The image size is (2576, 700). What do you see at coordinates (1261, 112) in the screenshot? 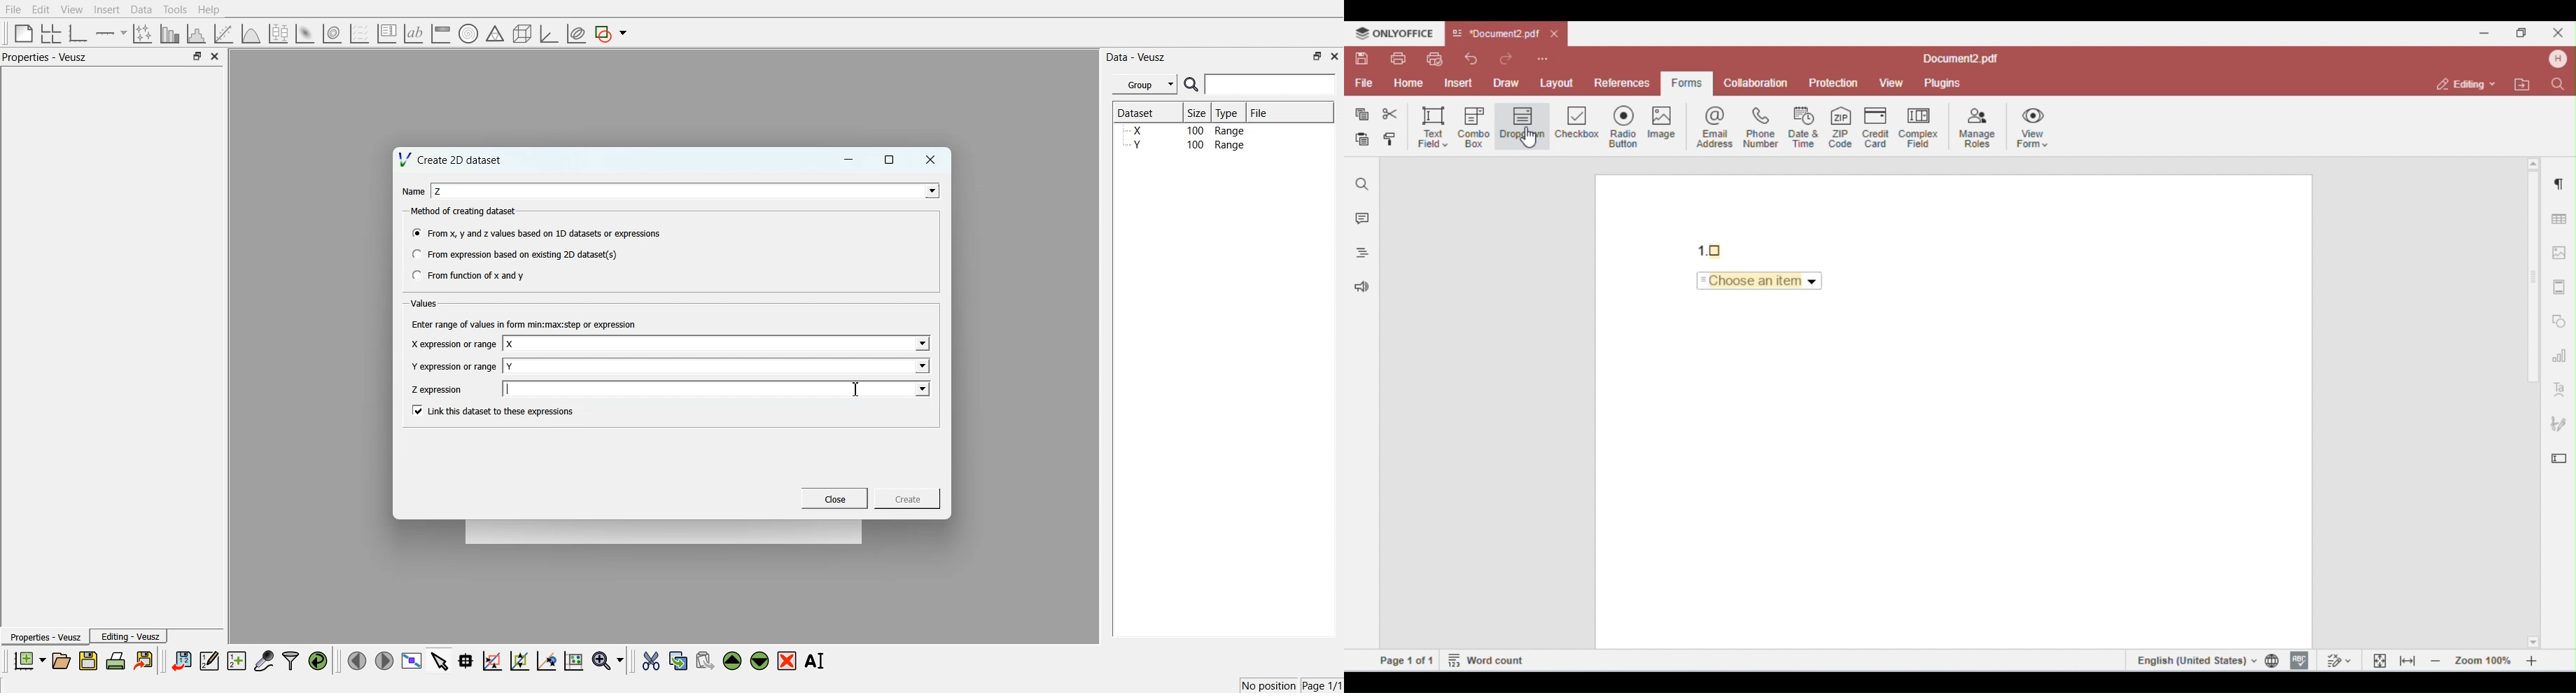
I see `File` at bounding box center [1261, 112].